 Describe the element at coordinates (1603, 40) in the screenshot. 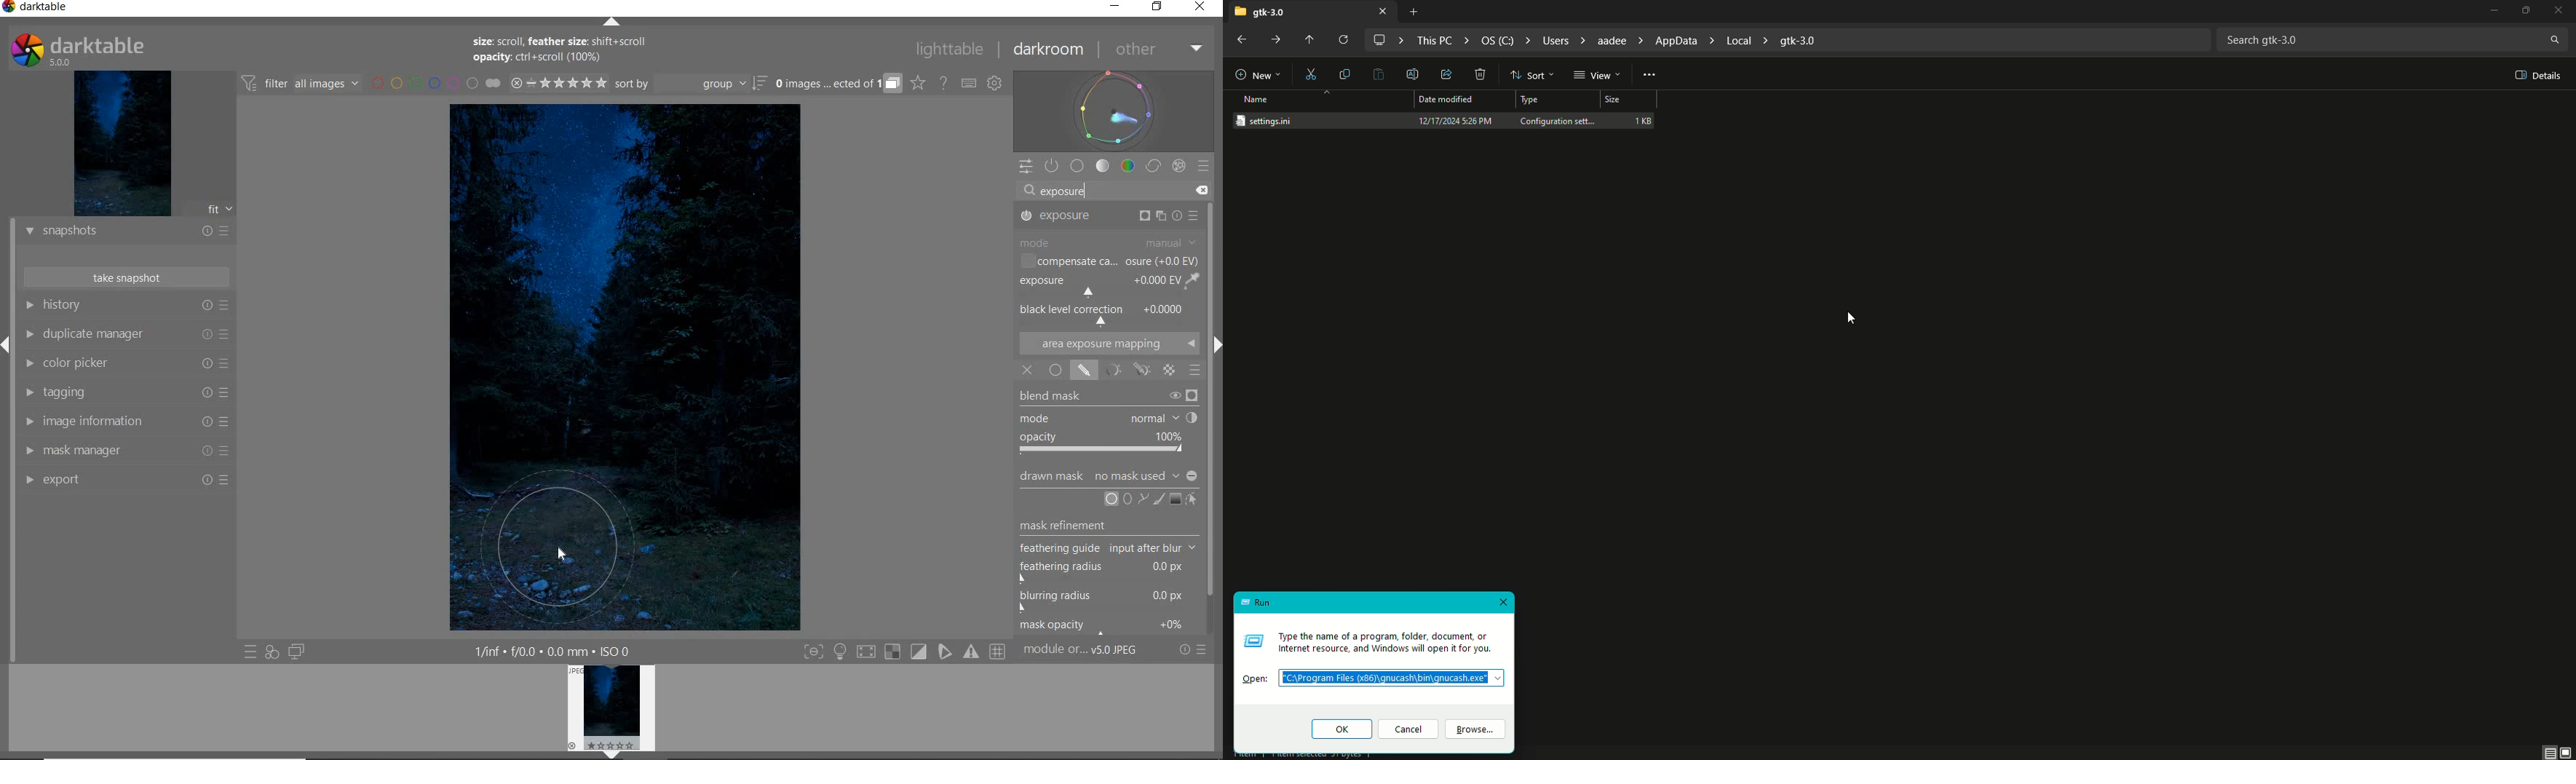

I see `File path` at that location.